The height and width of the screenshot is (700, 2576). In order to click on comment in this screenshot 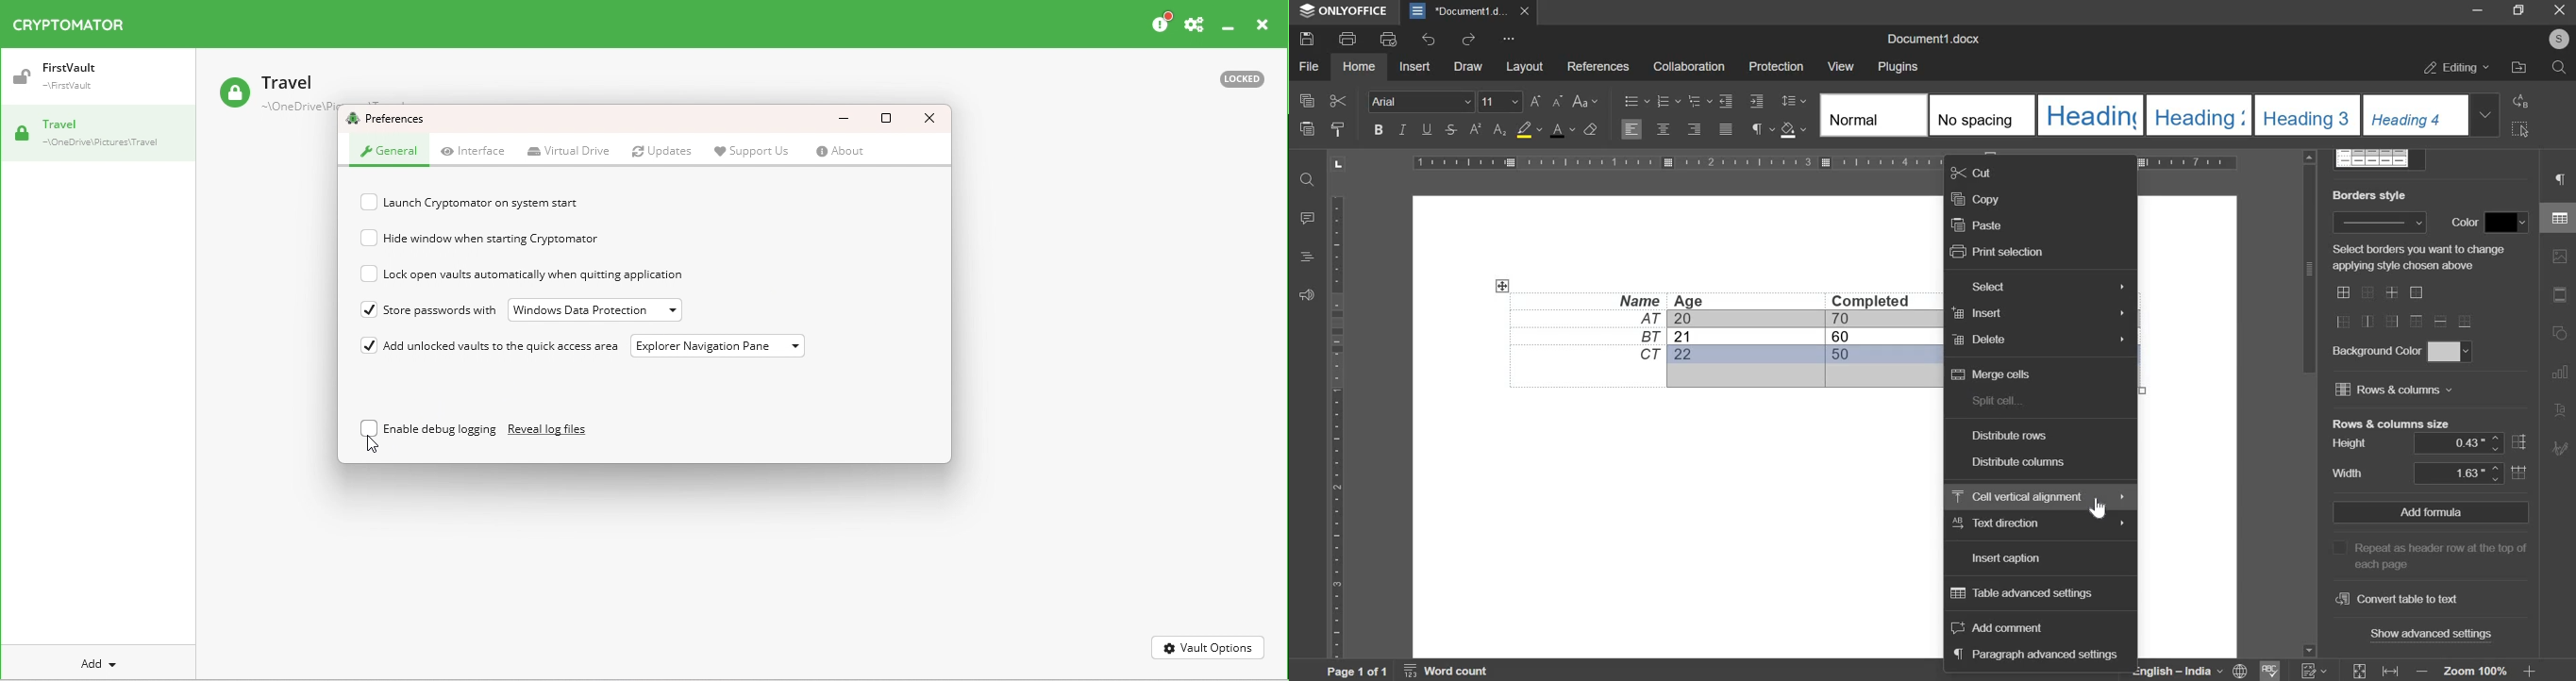, I will do `click(1308, 215)`.